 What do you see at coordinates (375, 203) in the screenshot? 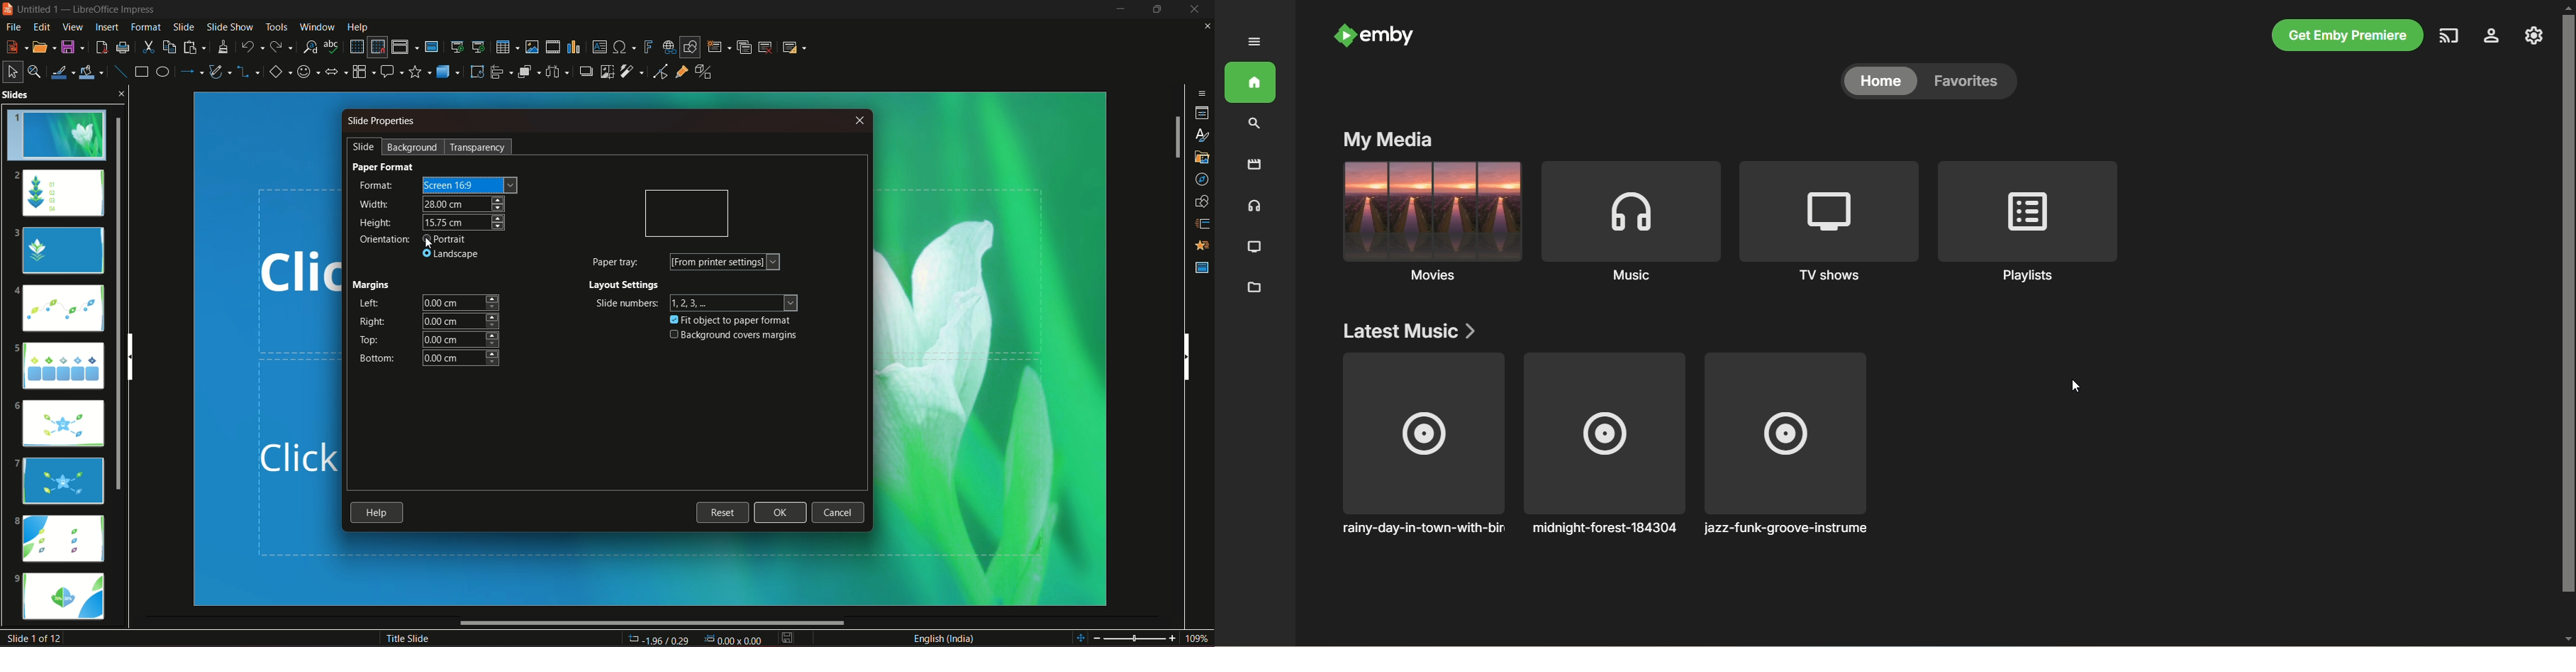
I see `width` at bounding box center [375, 203].